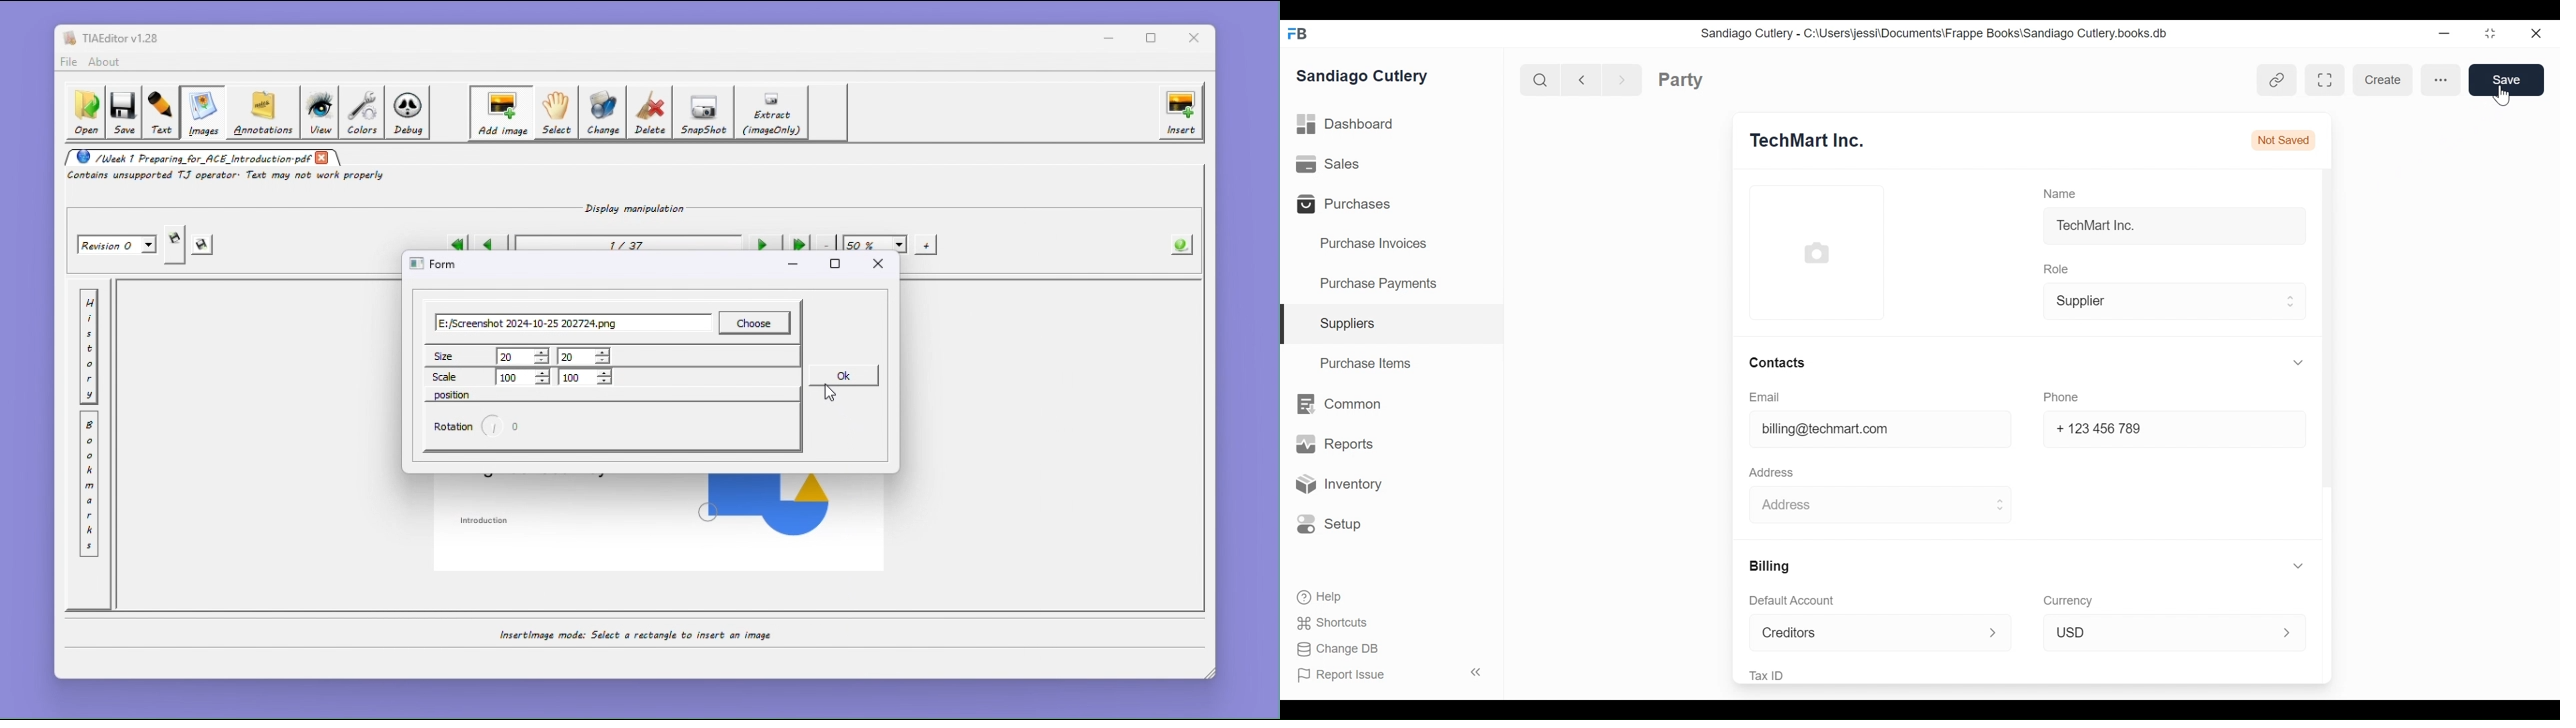 The height and width of the screenshot is (728, 2576). Describe the element at coordinates (2441, 80) in the screenshot. I see `more` at that location.